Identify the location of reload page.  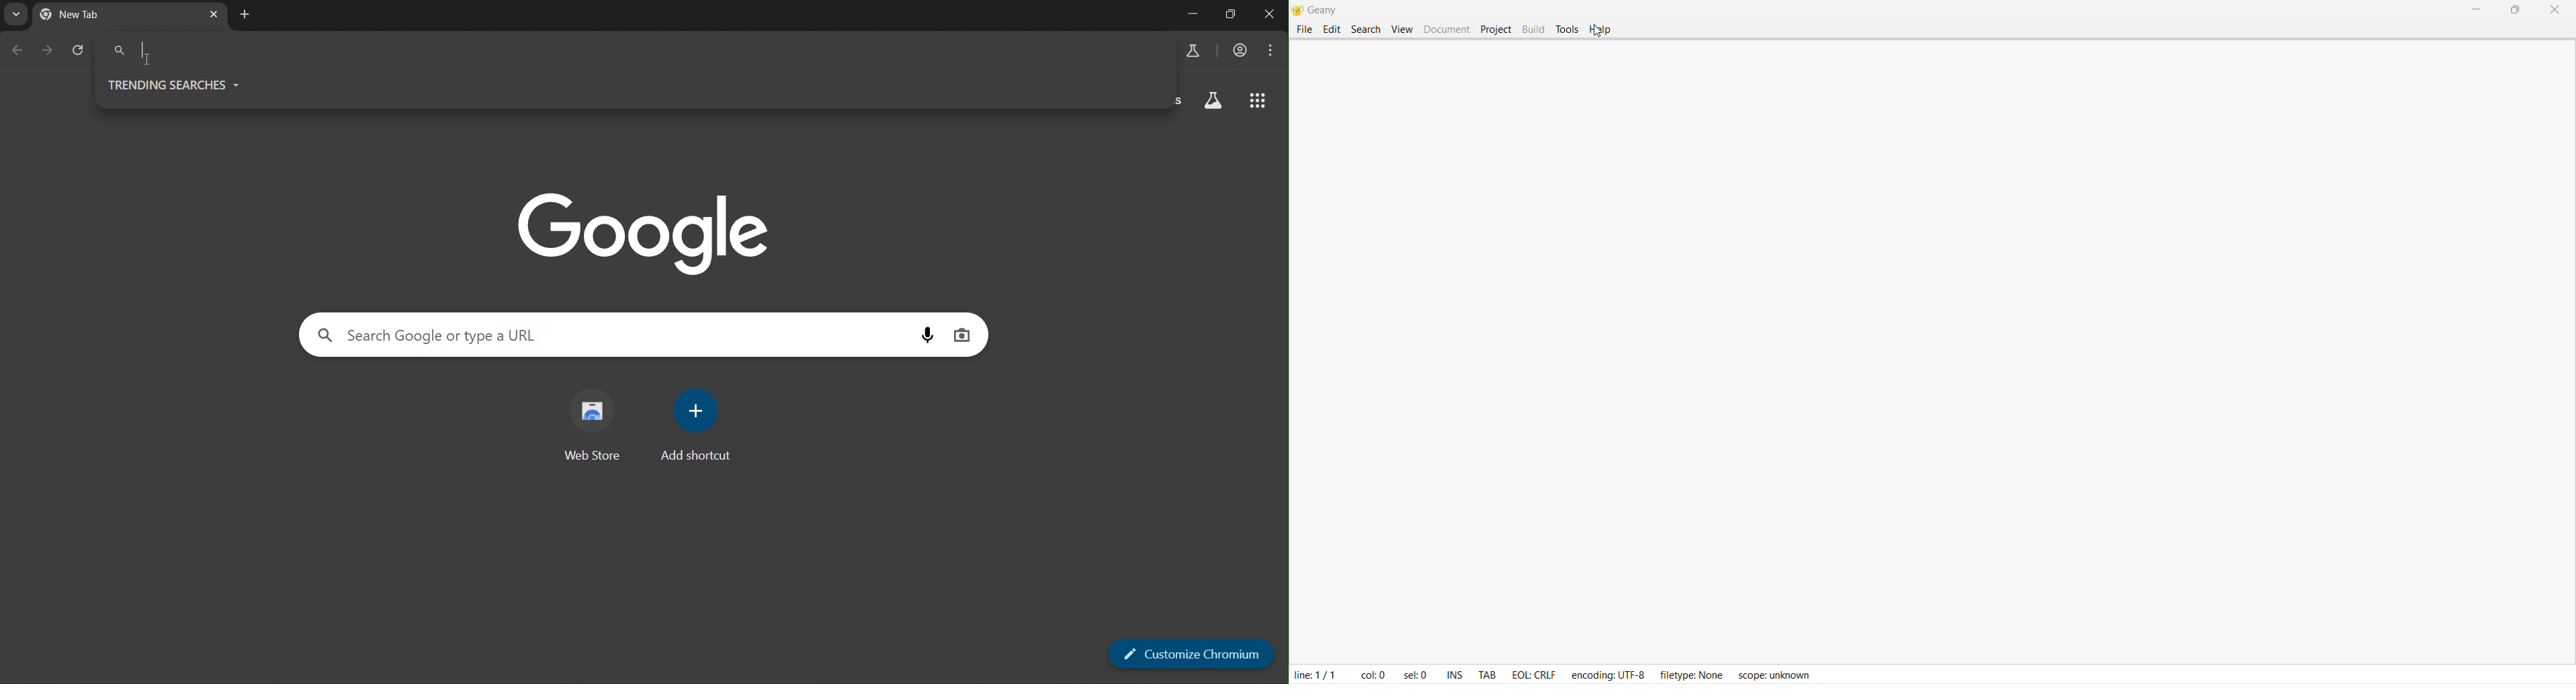
(80, 51).